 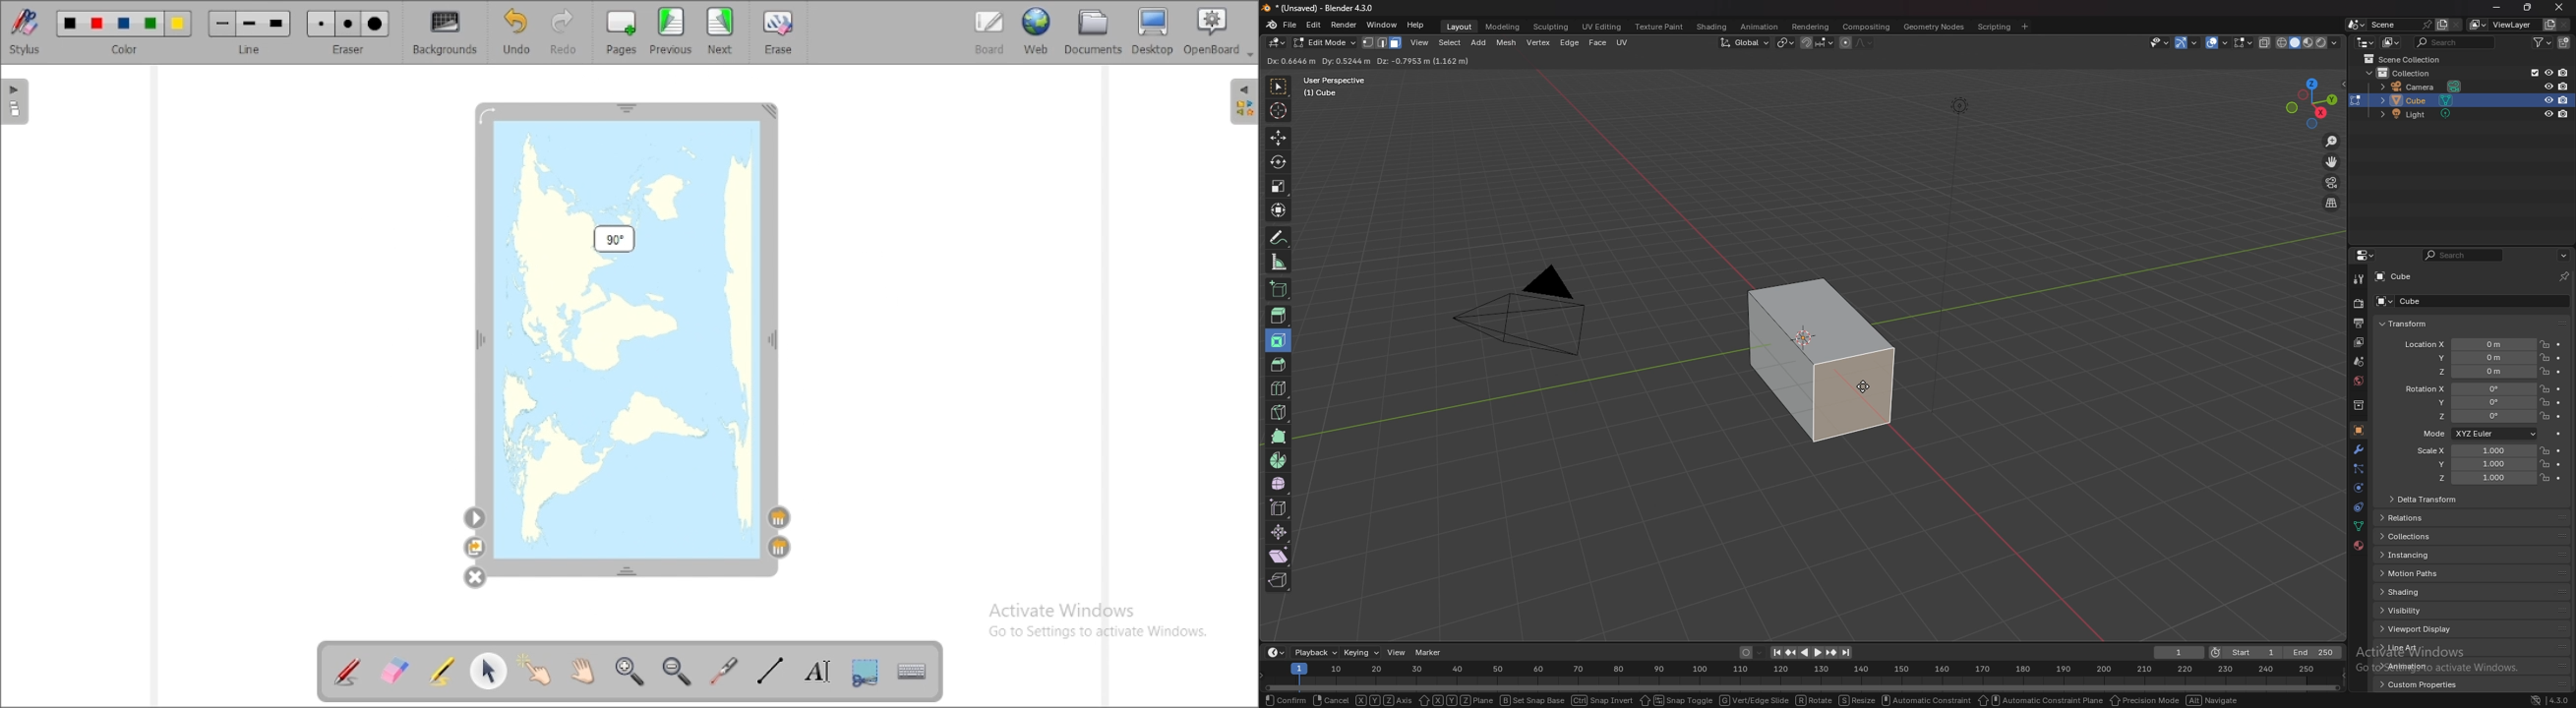 I want to click on delta transform, so click(x=2426, y=498).